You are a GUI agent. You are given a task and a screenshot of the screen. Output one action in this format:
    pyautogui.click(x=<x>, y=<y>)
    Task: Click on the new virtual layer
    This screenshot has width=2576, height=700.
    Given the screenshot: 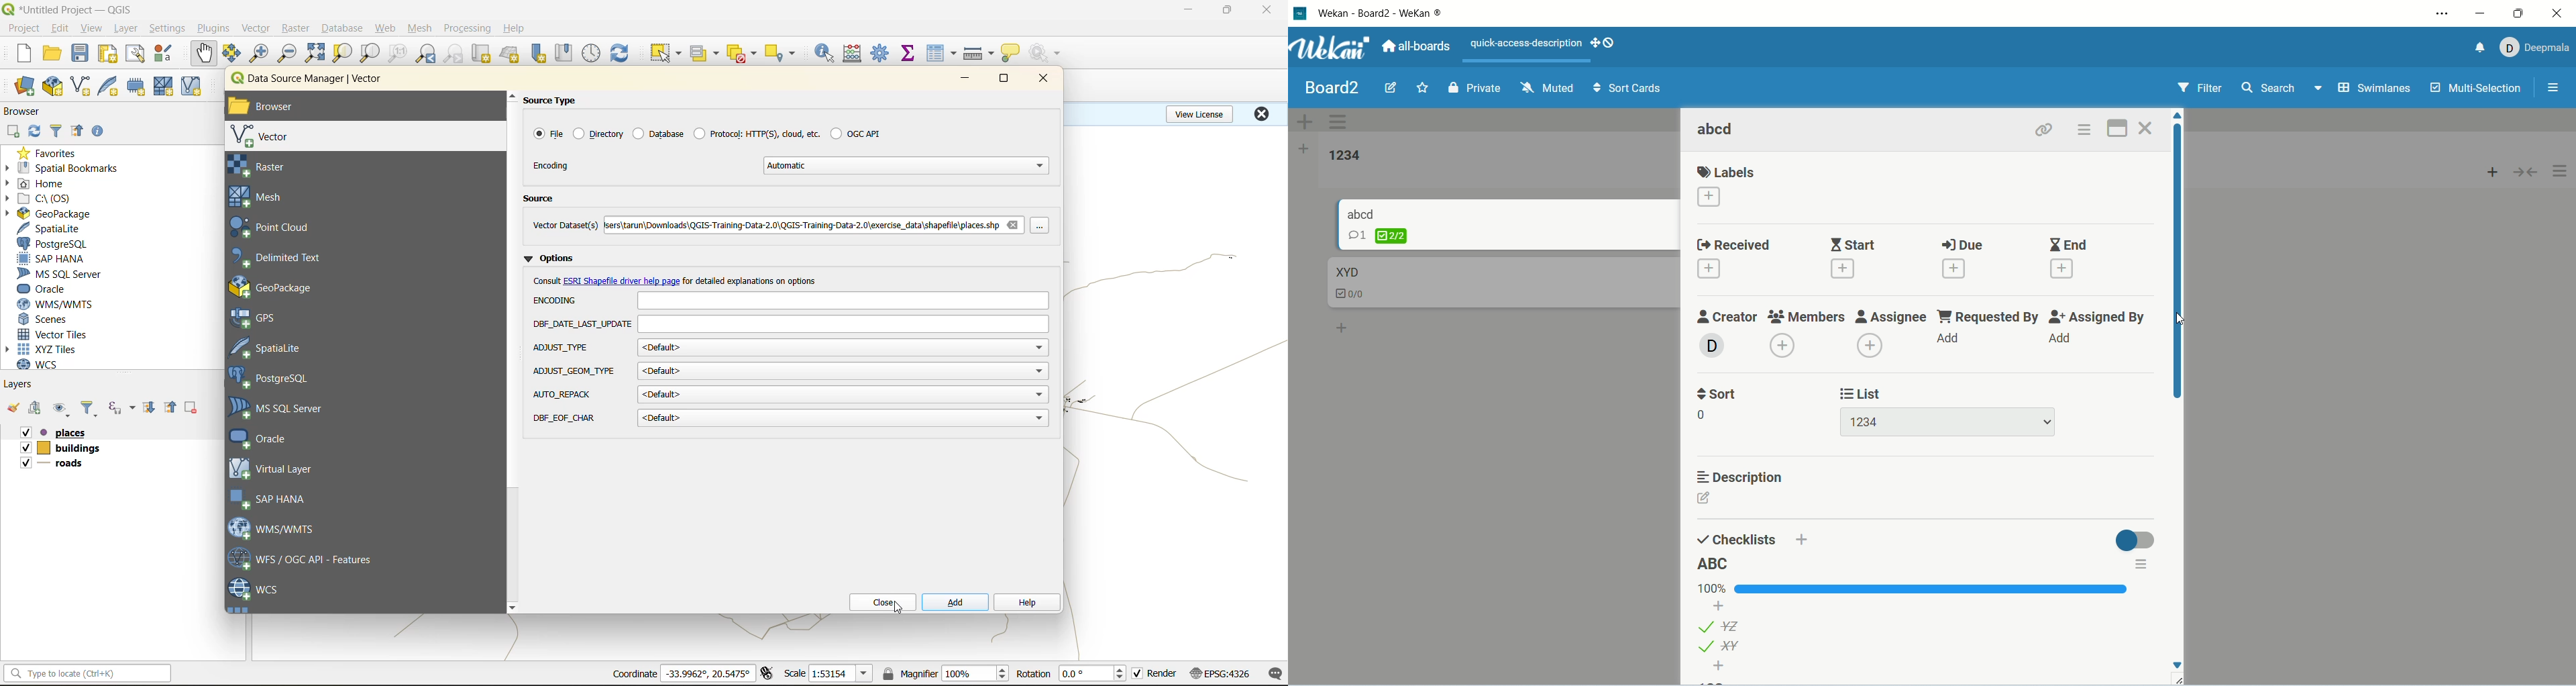 What is the action you would take?
    pyautogui.click(x=193, y=87)
    